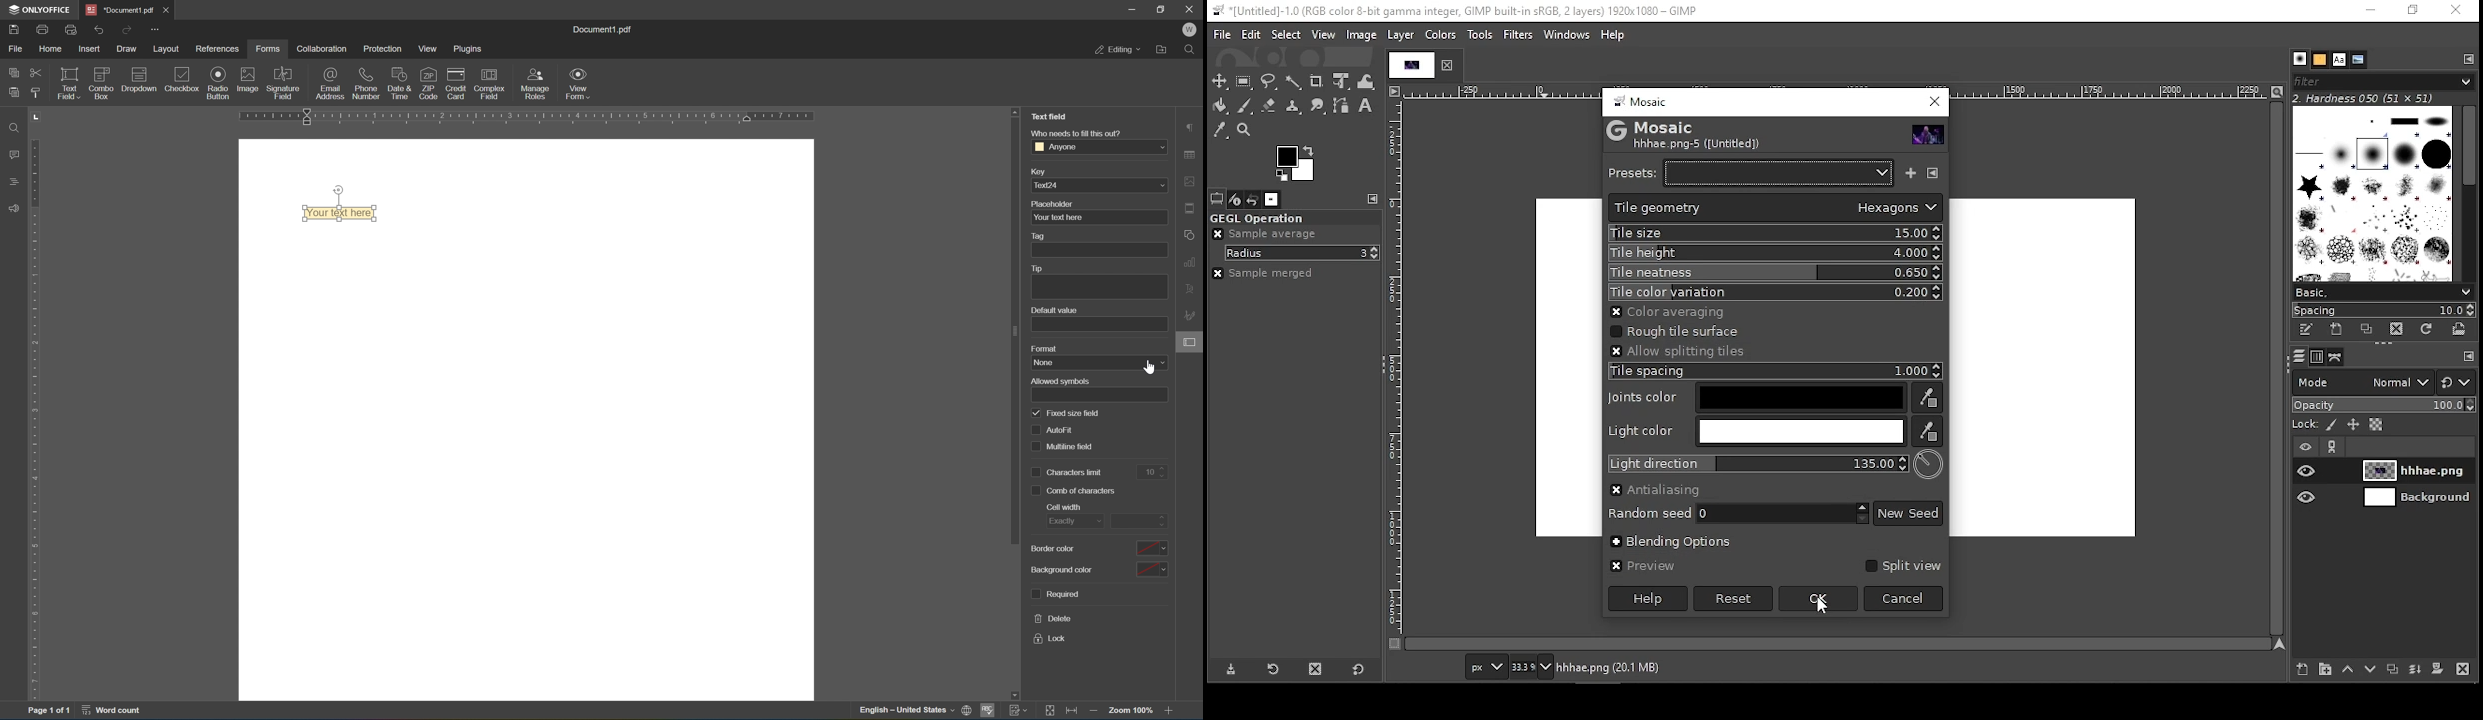 The image size is (2492, 728). Describe the element at coordinates (1014, 695) in the screenshot. I see `scroll down` at that location.